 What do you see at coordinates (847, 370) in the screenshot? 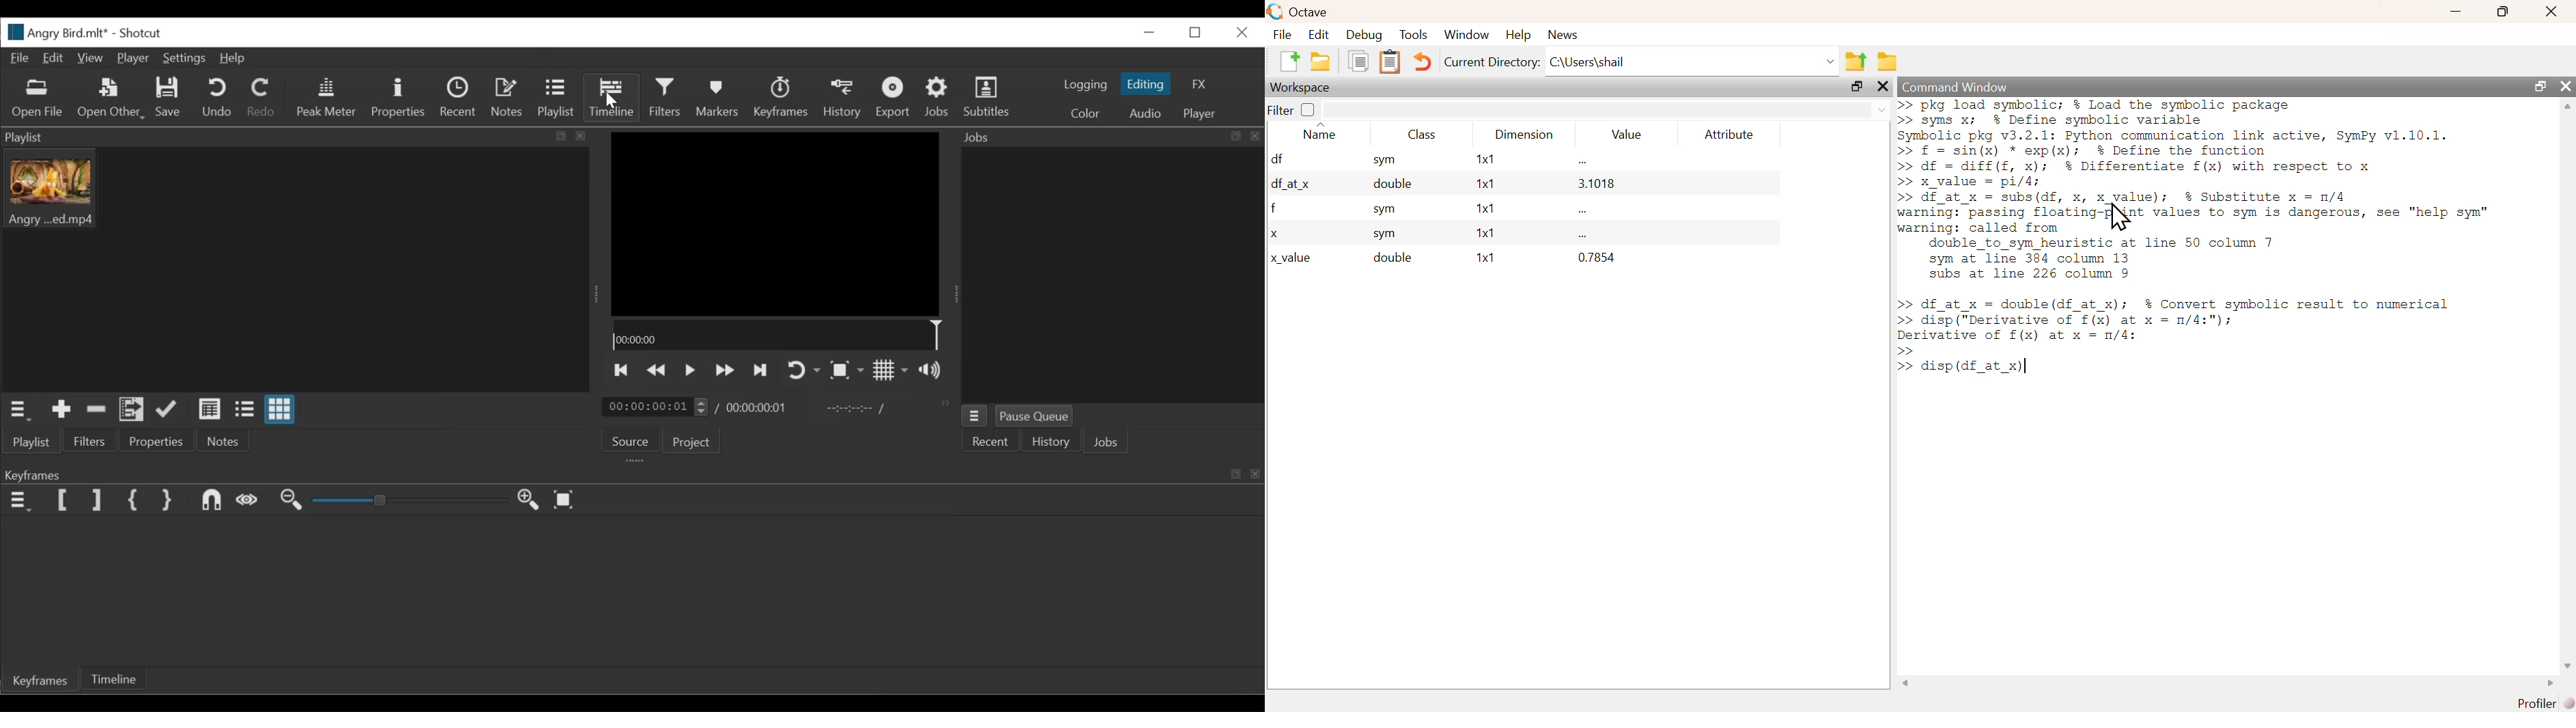
I see `Toggle zoom` at bounding box center [847, 370].